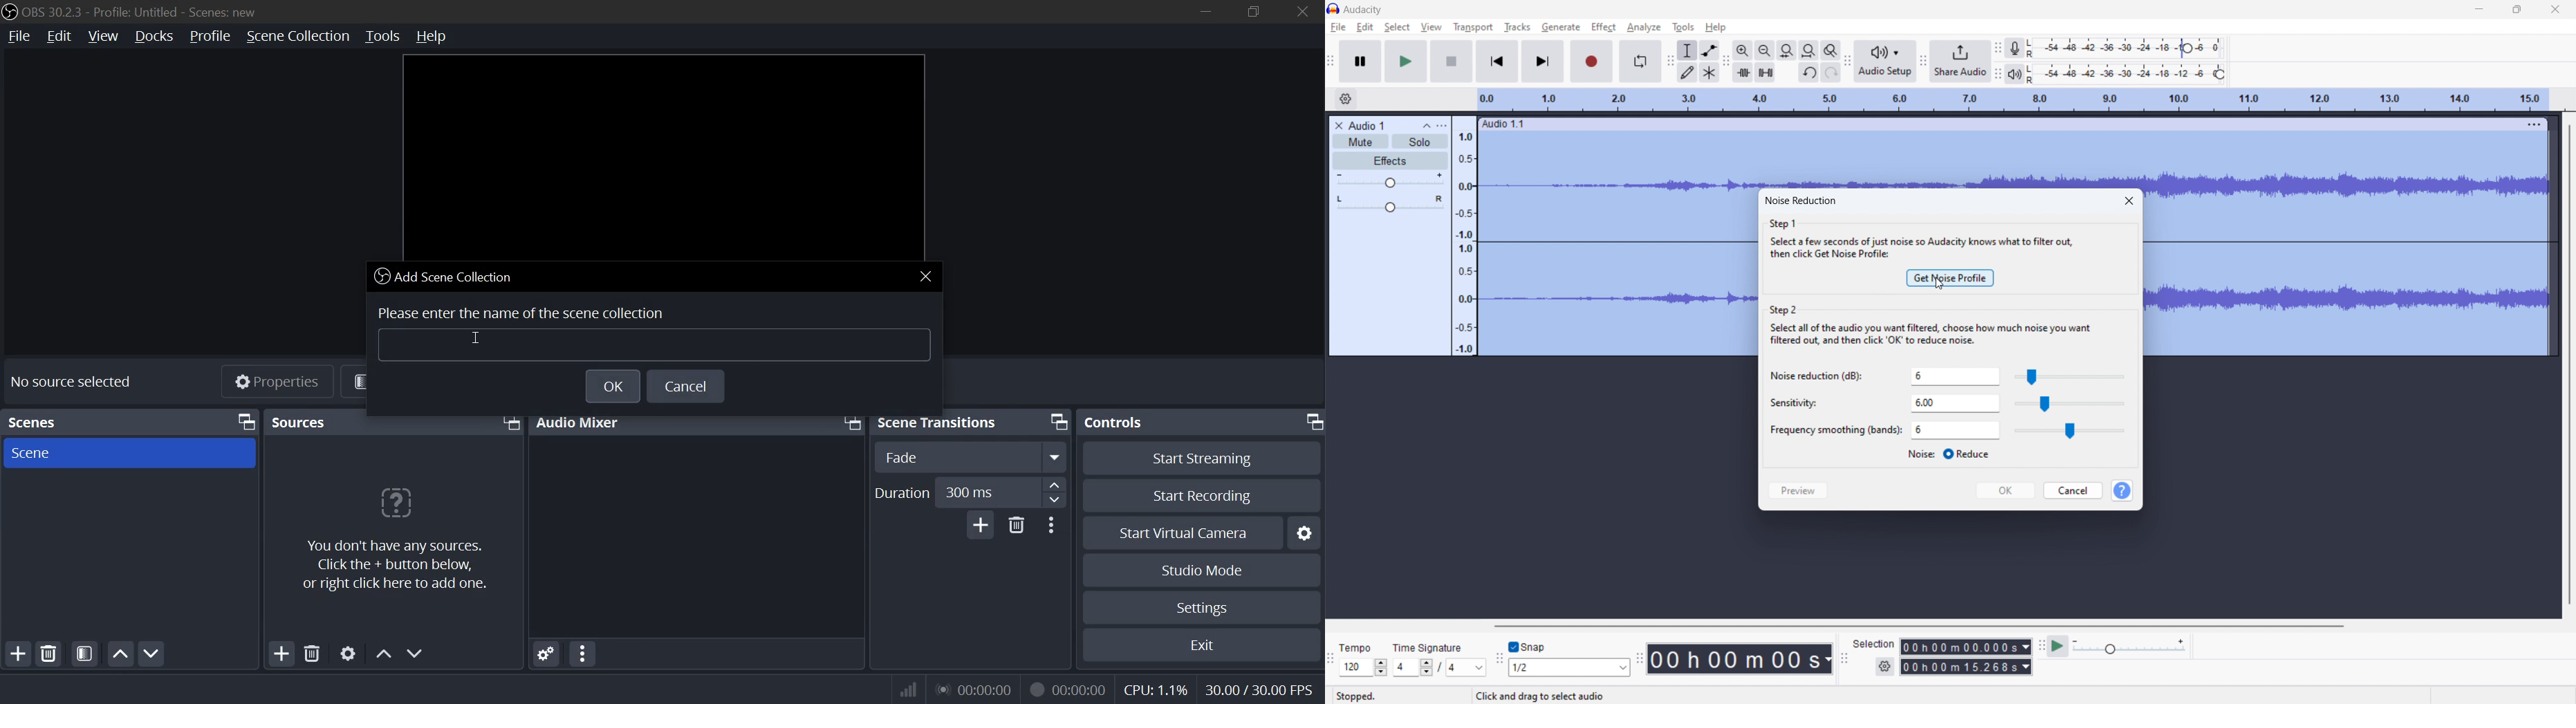 This screenshot has width=2576, height=728. What do you see at coordinates (1201, 645) in the screenshot?
I see `exit` at bounding box center [1201, 645].